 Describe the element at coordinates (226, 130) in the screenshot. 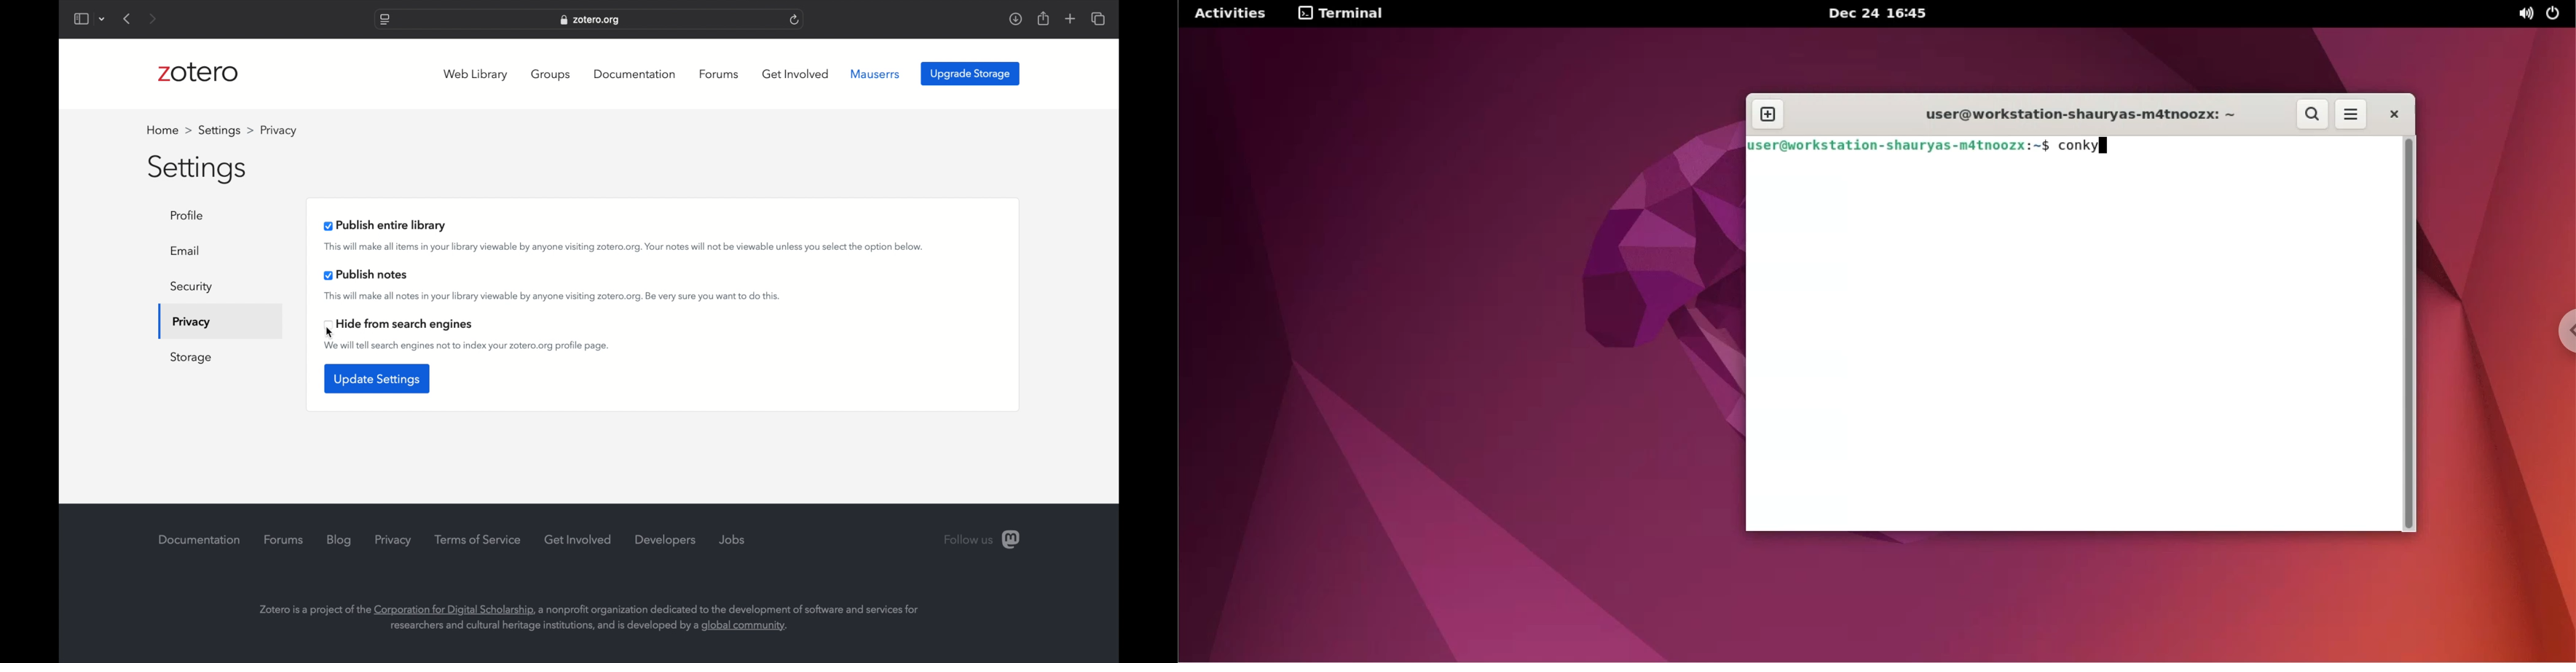

I see `settings` at that location.